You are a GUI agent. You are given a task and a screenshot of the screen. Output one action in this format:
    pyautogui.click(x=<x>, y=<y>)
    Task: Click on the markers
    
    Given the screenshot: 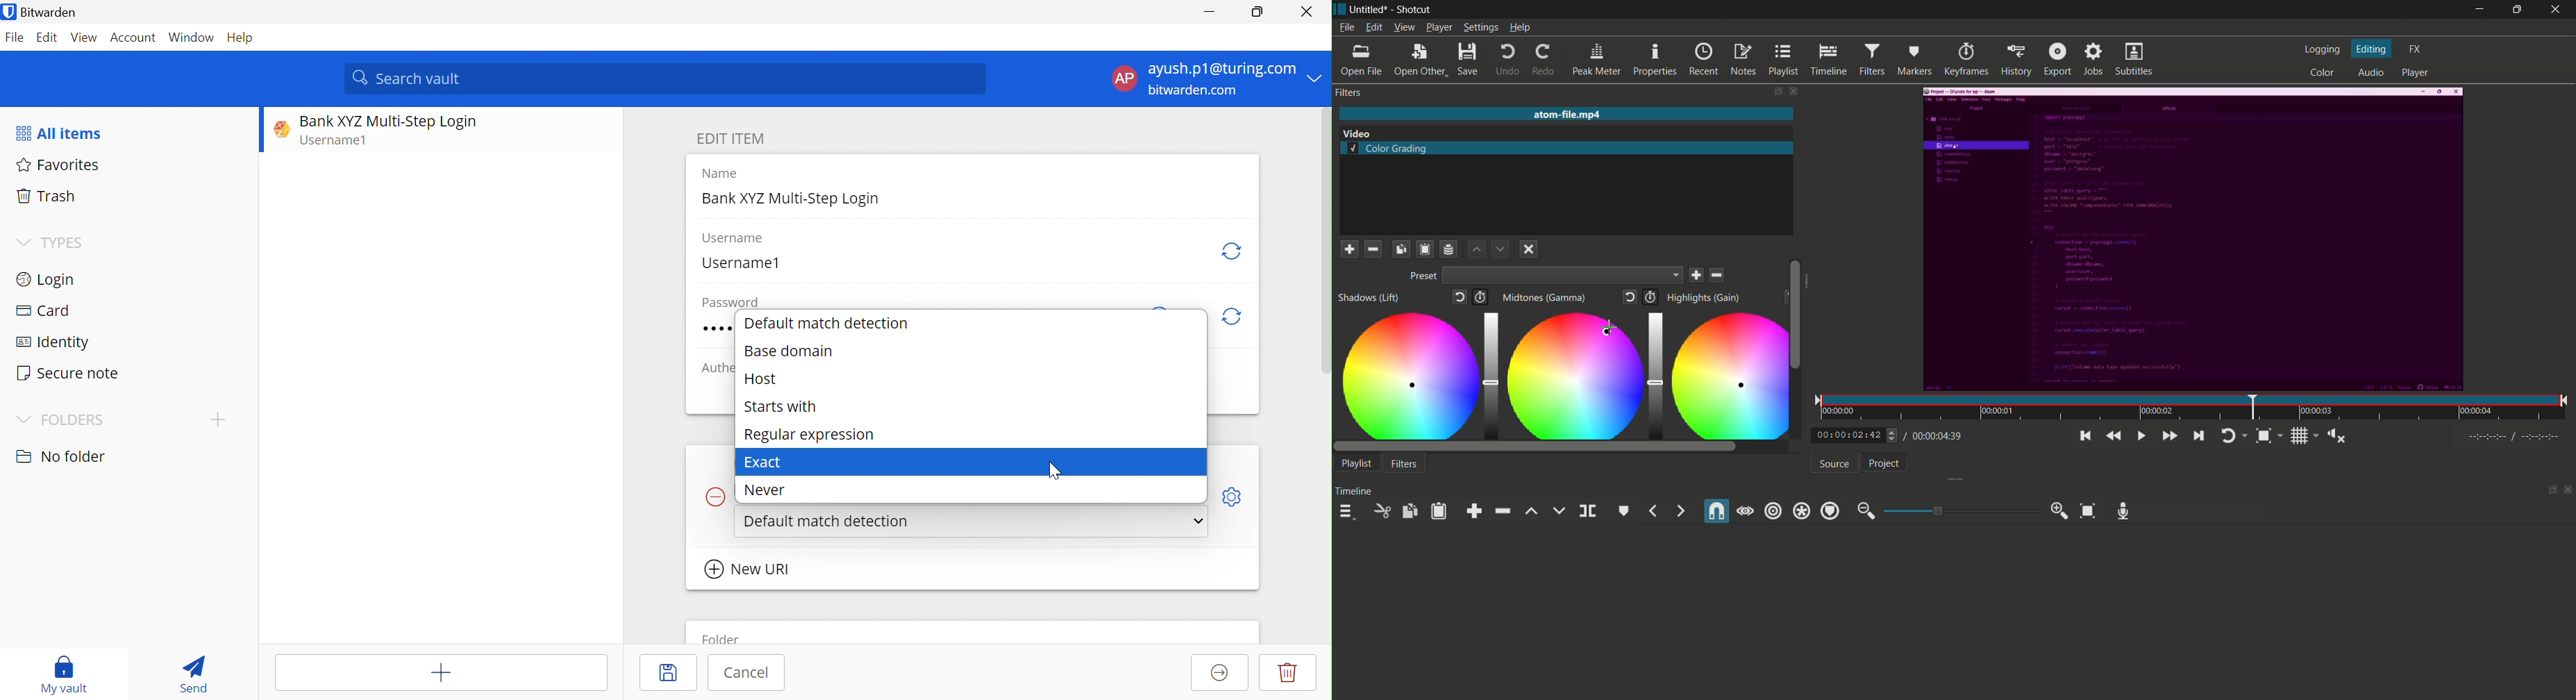 What is the action you would take?
    pyautogui.click(x=1913, y=60)
    